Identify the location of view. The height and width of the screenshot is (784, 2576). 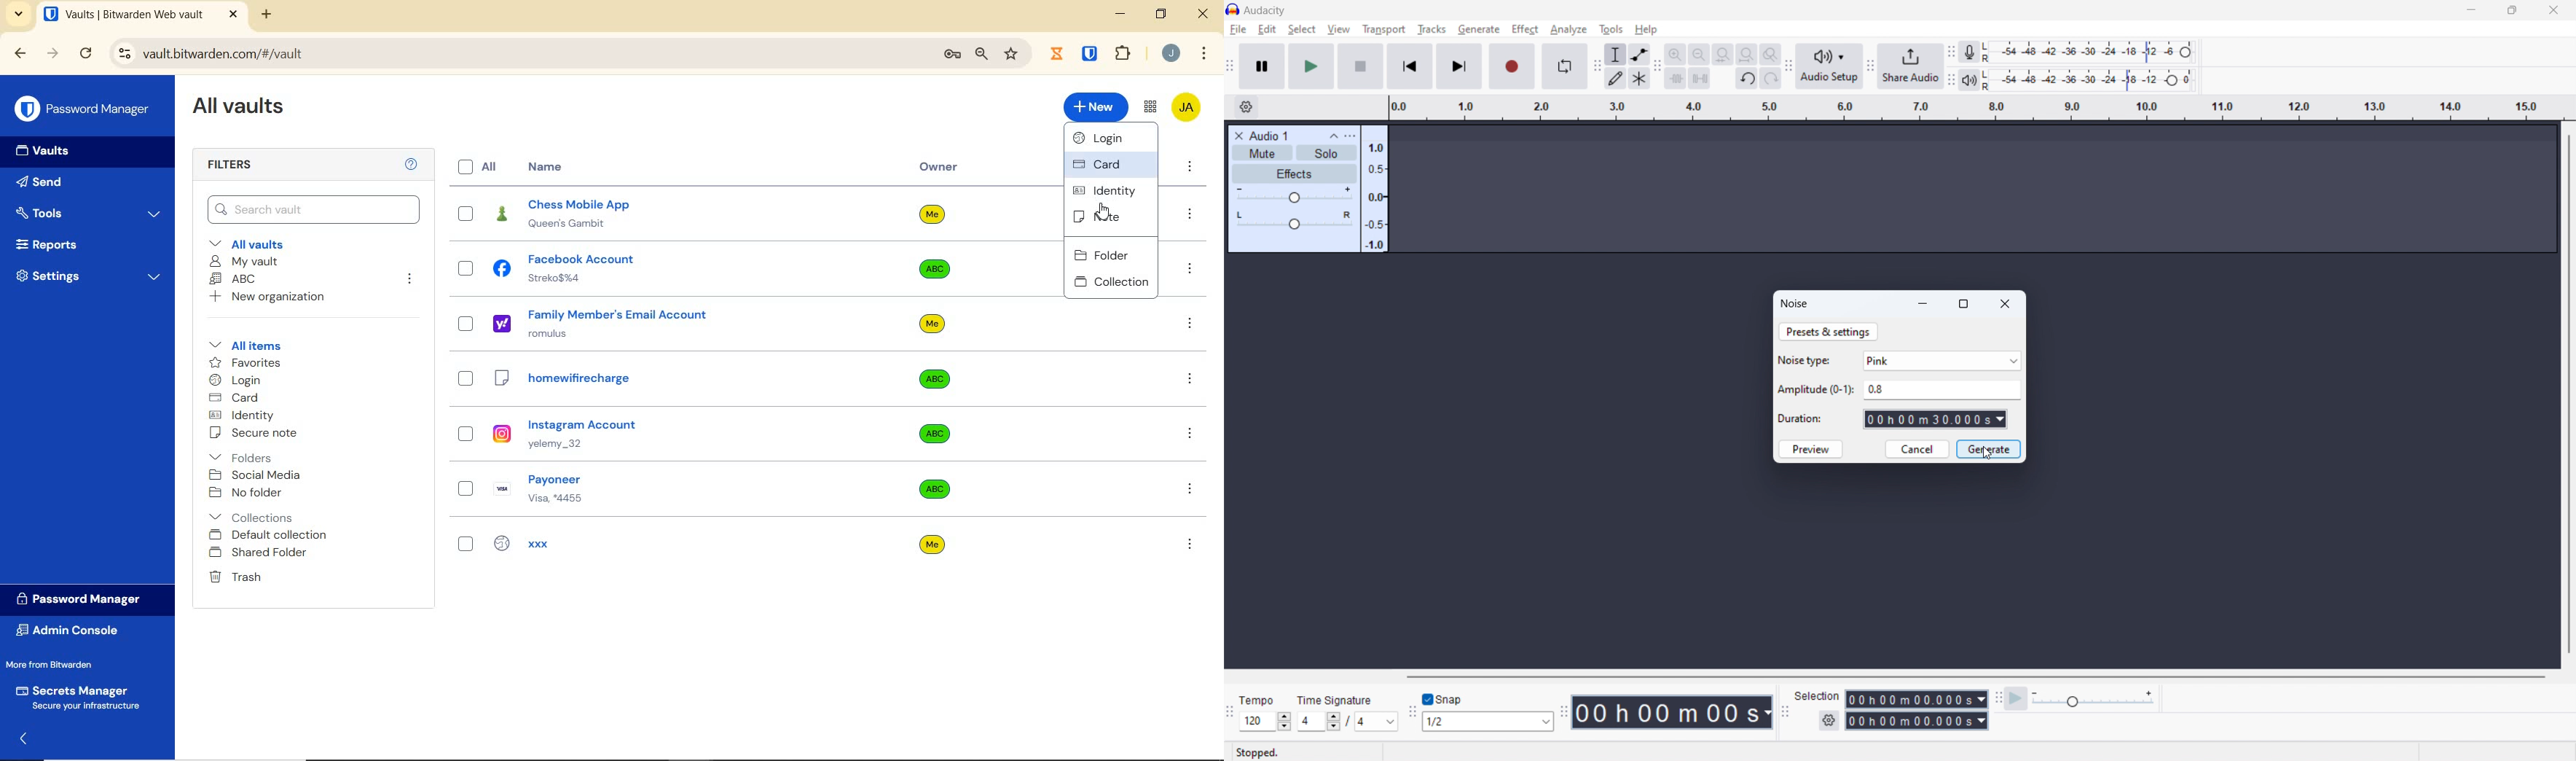
(1339, 29).